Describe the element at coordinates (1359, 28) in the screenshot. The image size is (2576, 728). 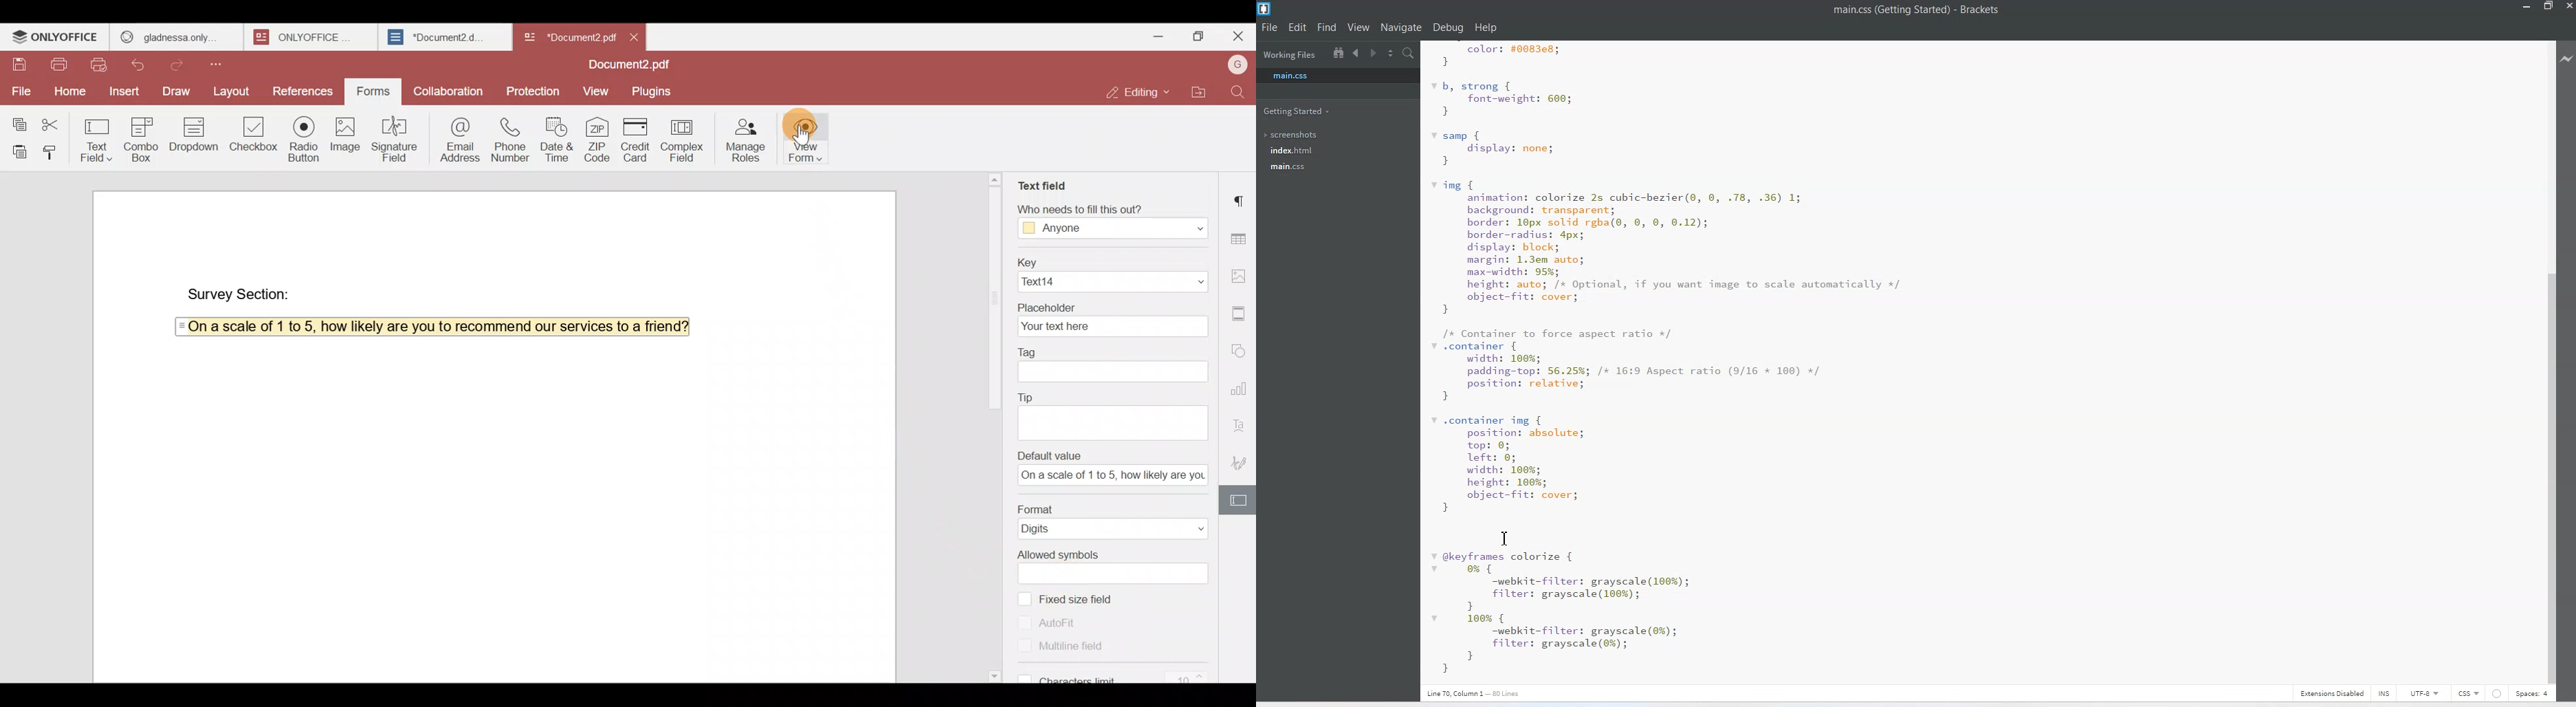
I see `View` at that location.